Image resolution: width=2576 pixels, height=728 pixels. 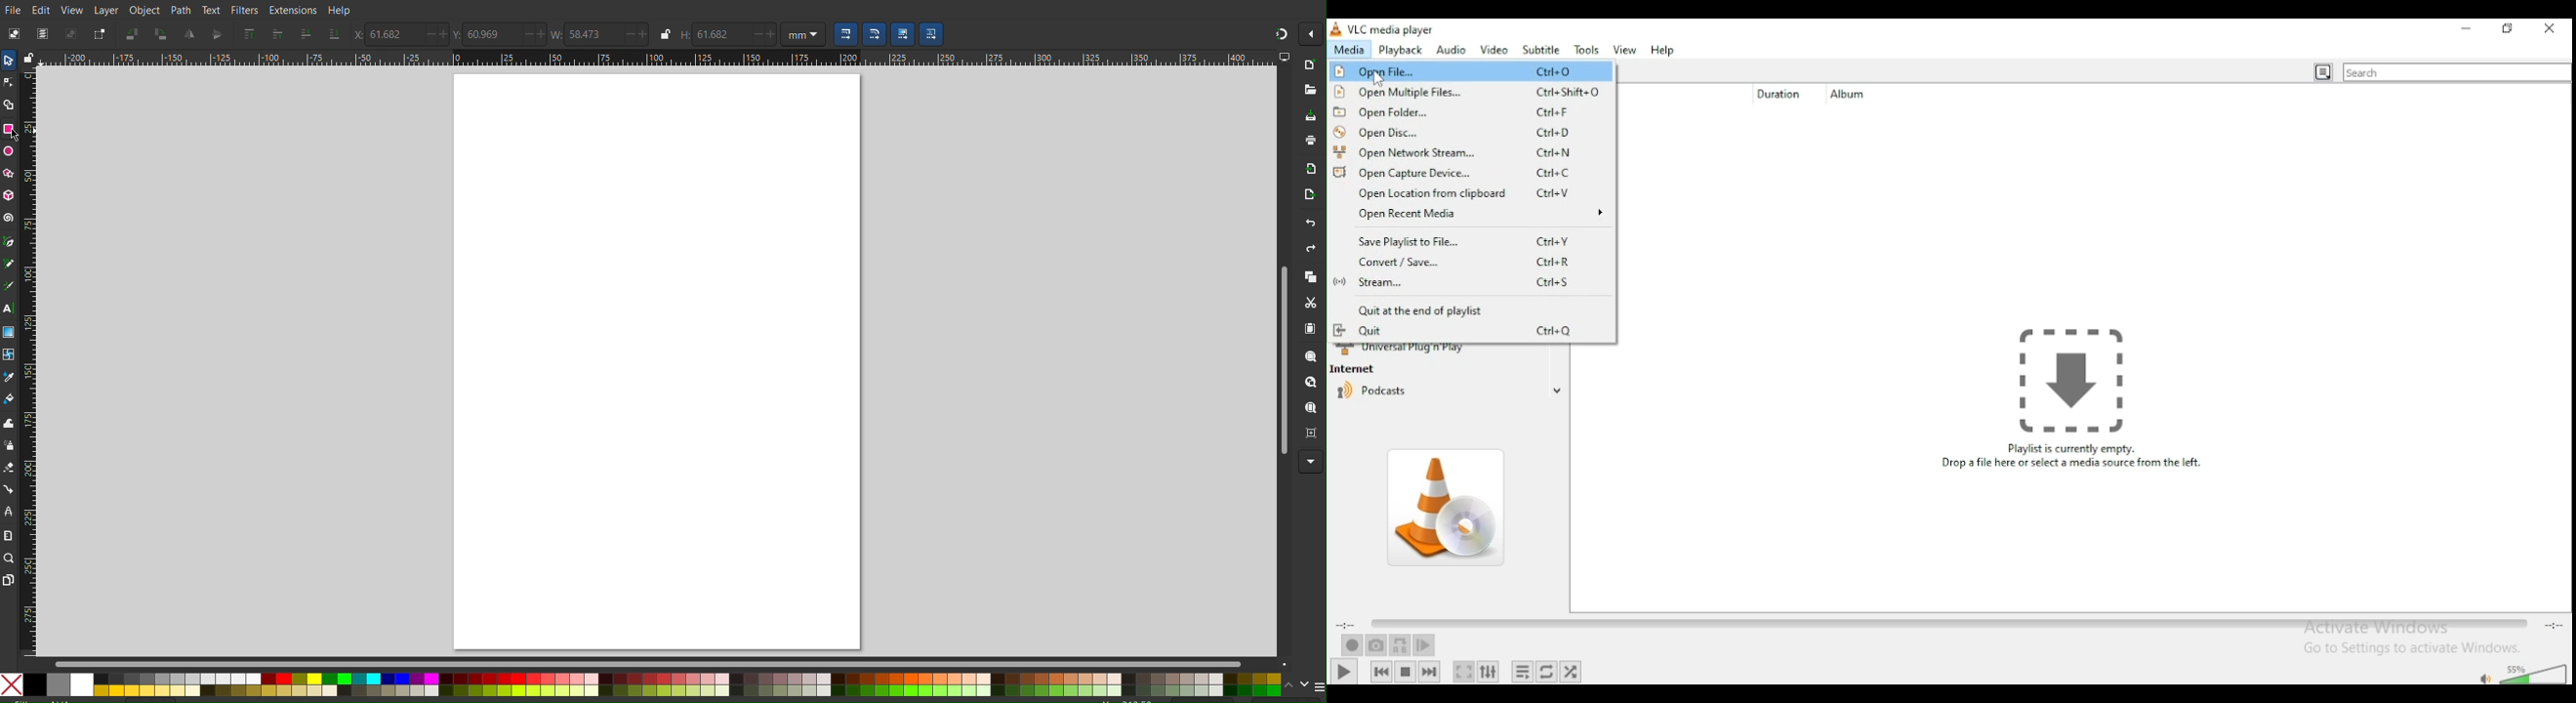 I want to click on More Options, so click(x=1311, y=33).